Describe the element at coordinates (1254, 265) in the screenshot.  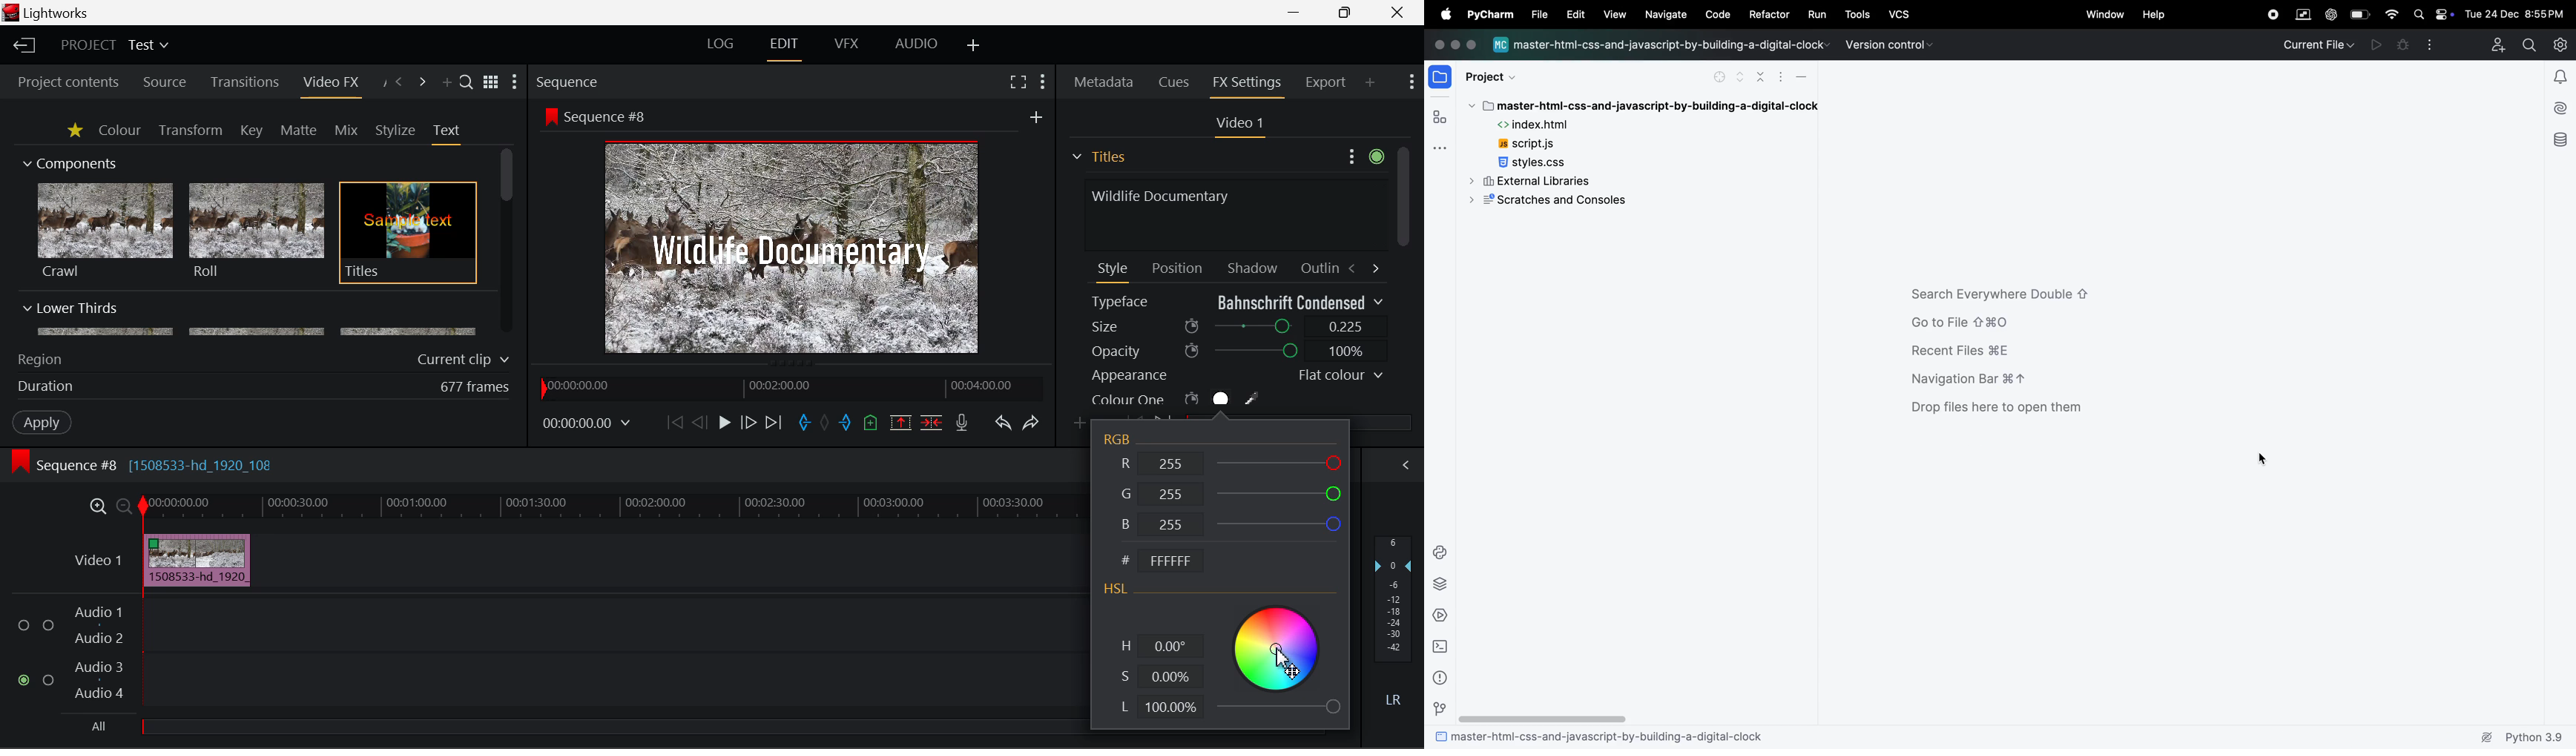
I see `Shadow` at that location.